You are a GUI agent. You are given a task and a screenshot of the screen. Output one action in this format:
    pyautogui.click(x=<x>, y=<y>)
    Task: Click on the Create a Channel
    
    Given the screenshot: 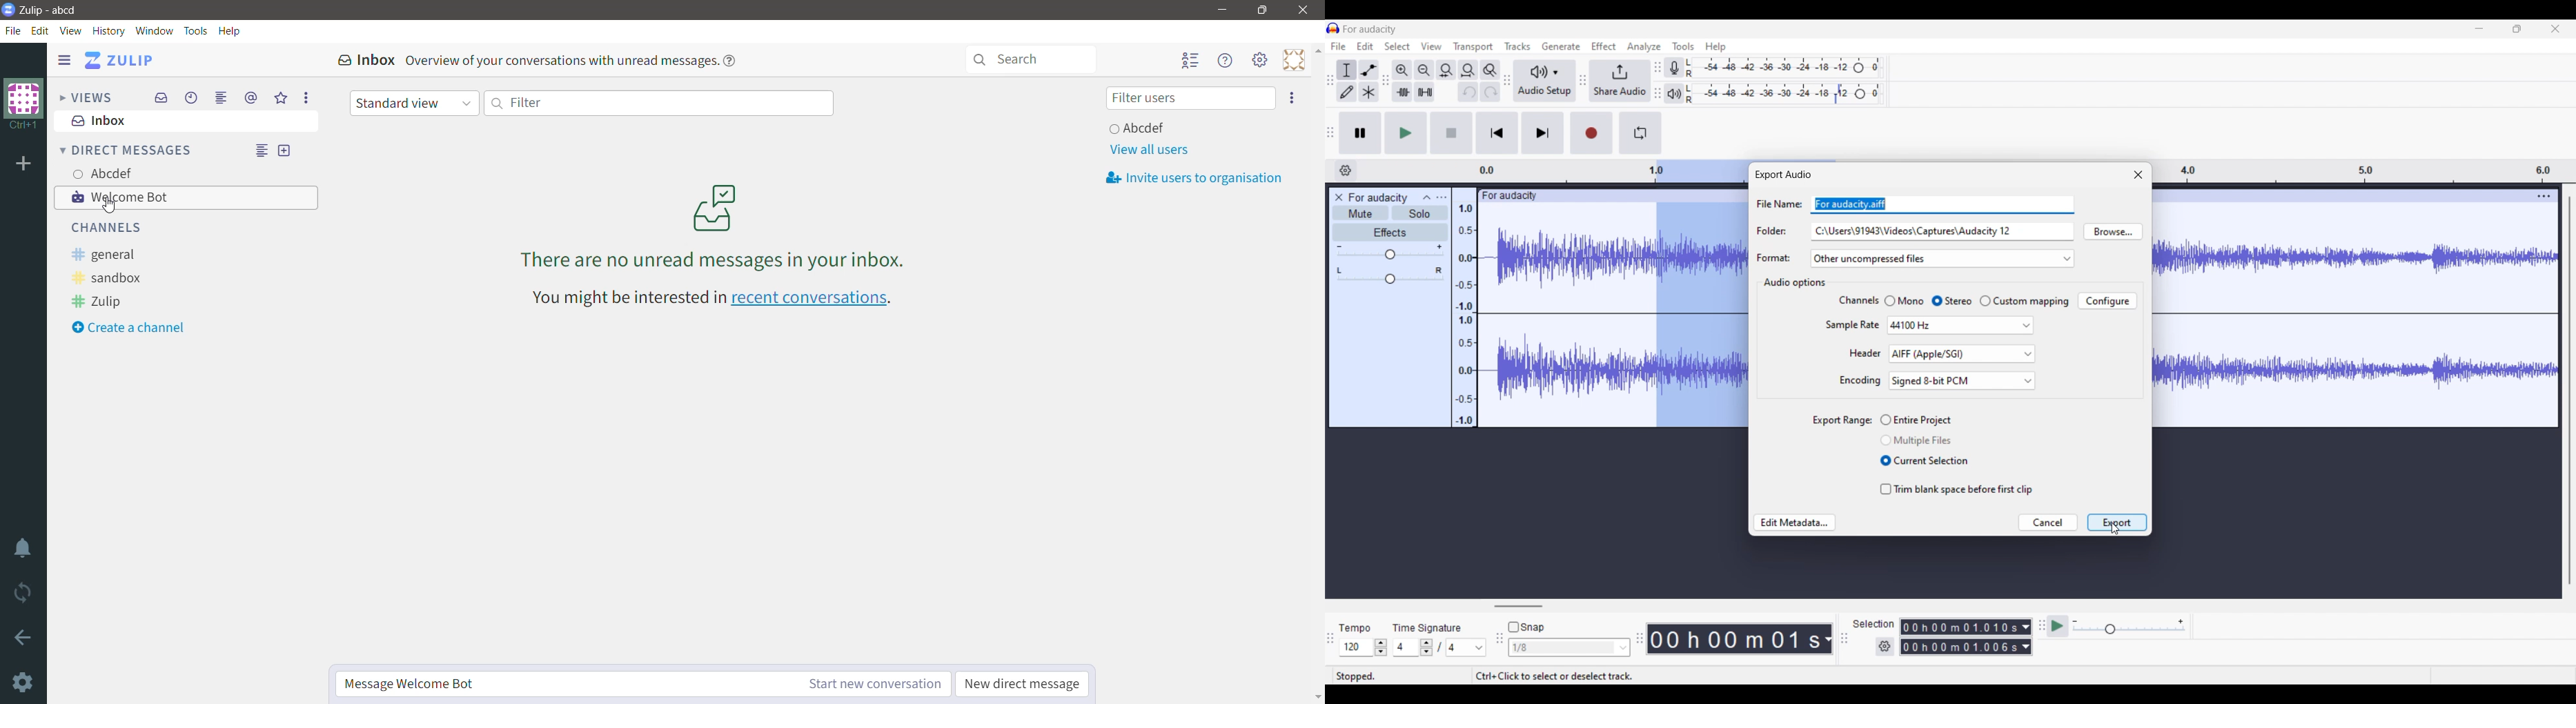 What is the action you would take?
    pyautogui.click(x=128, y=329)
    